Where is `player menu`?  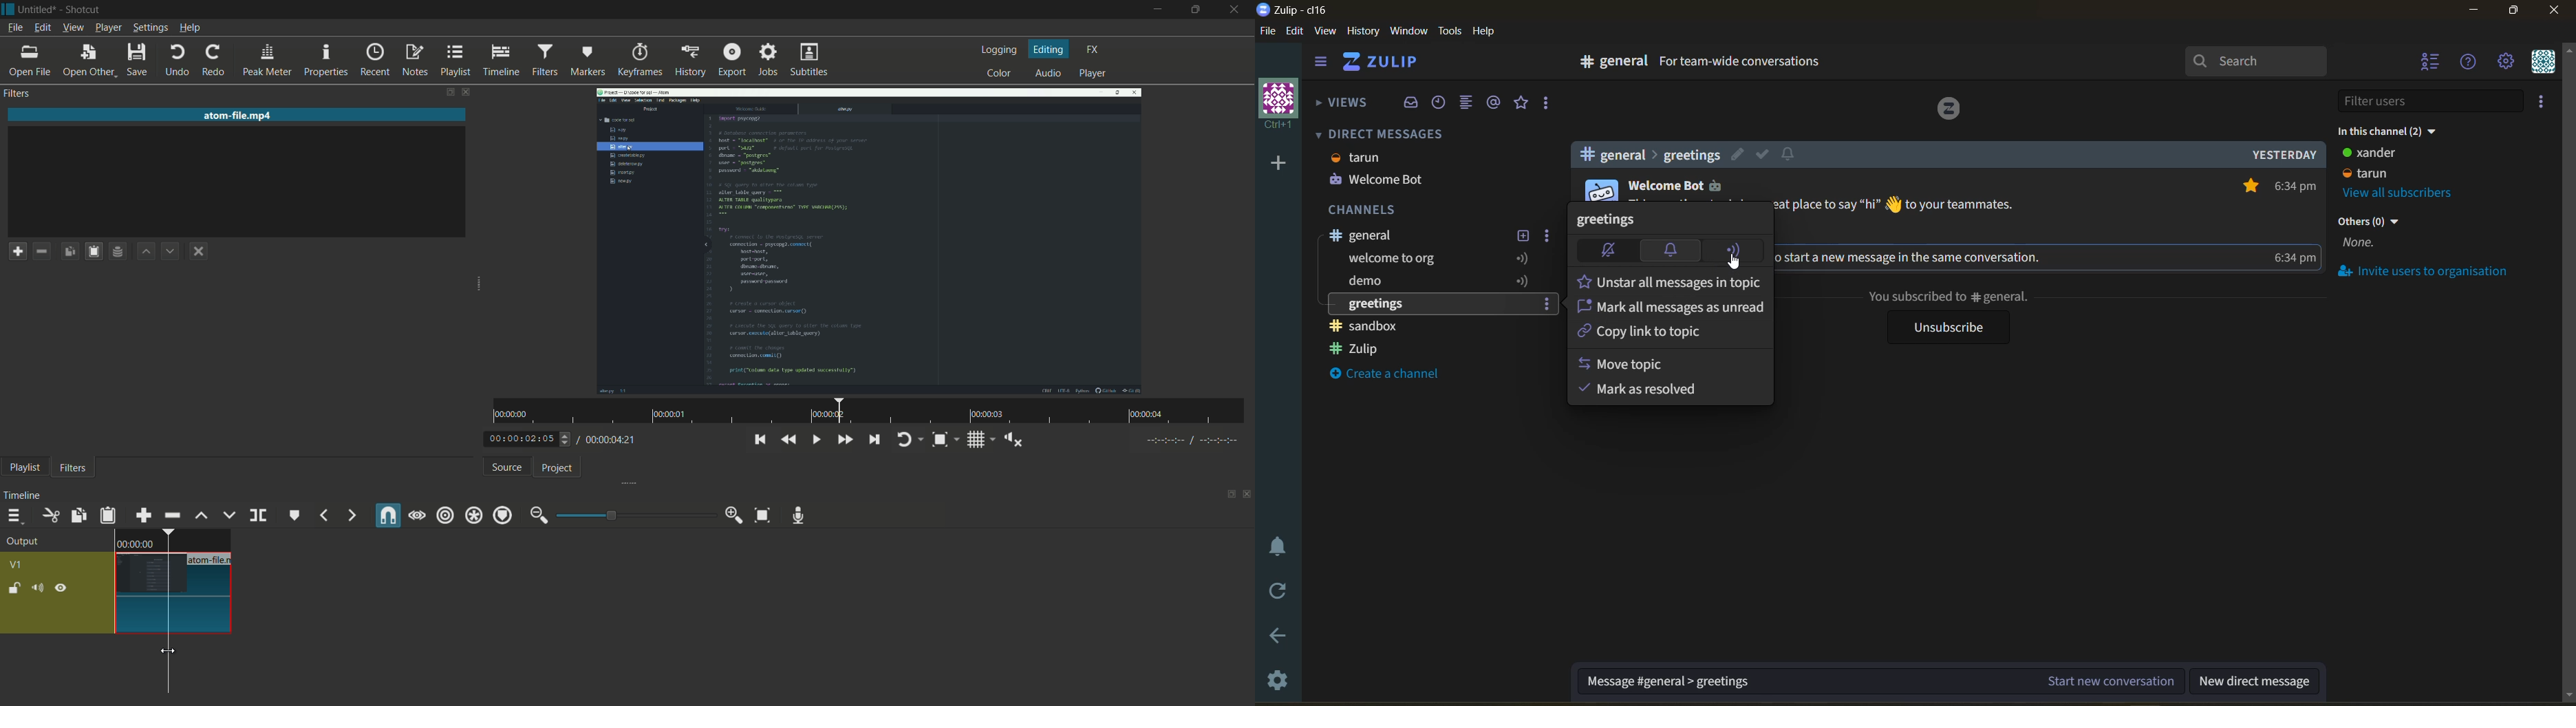
player menu is located at coordinates (109, 29).